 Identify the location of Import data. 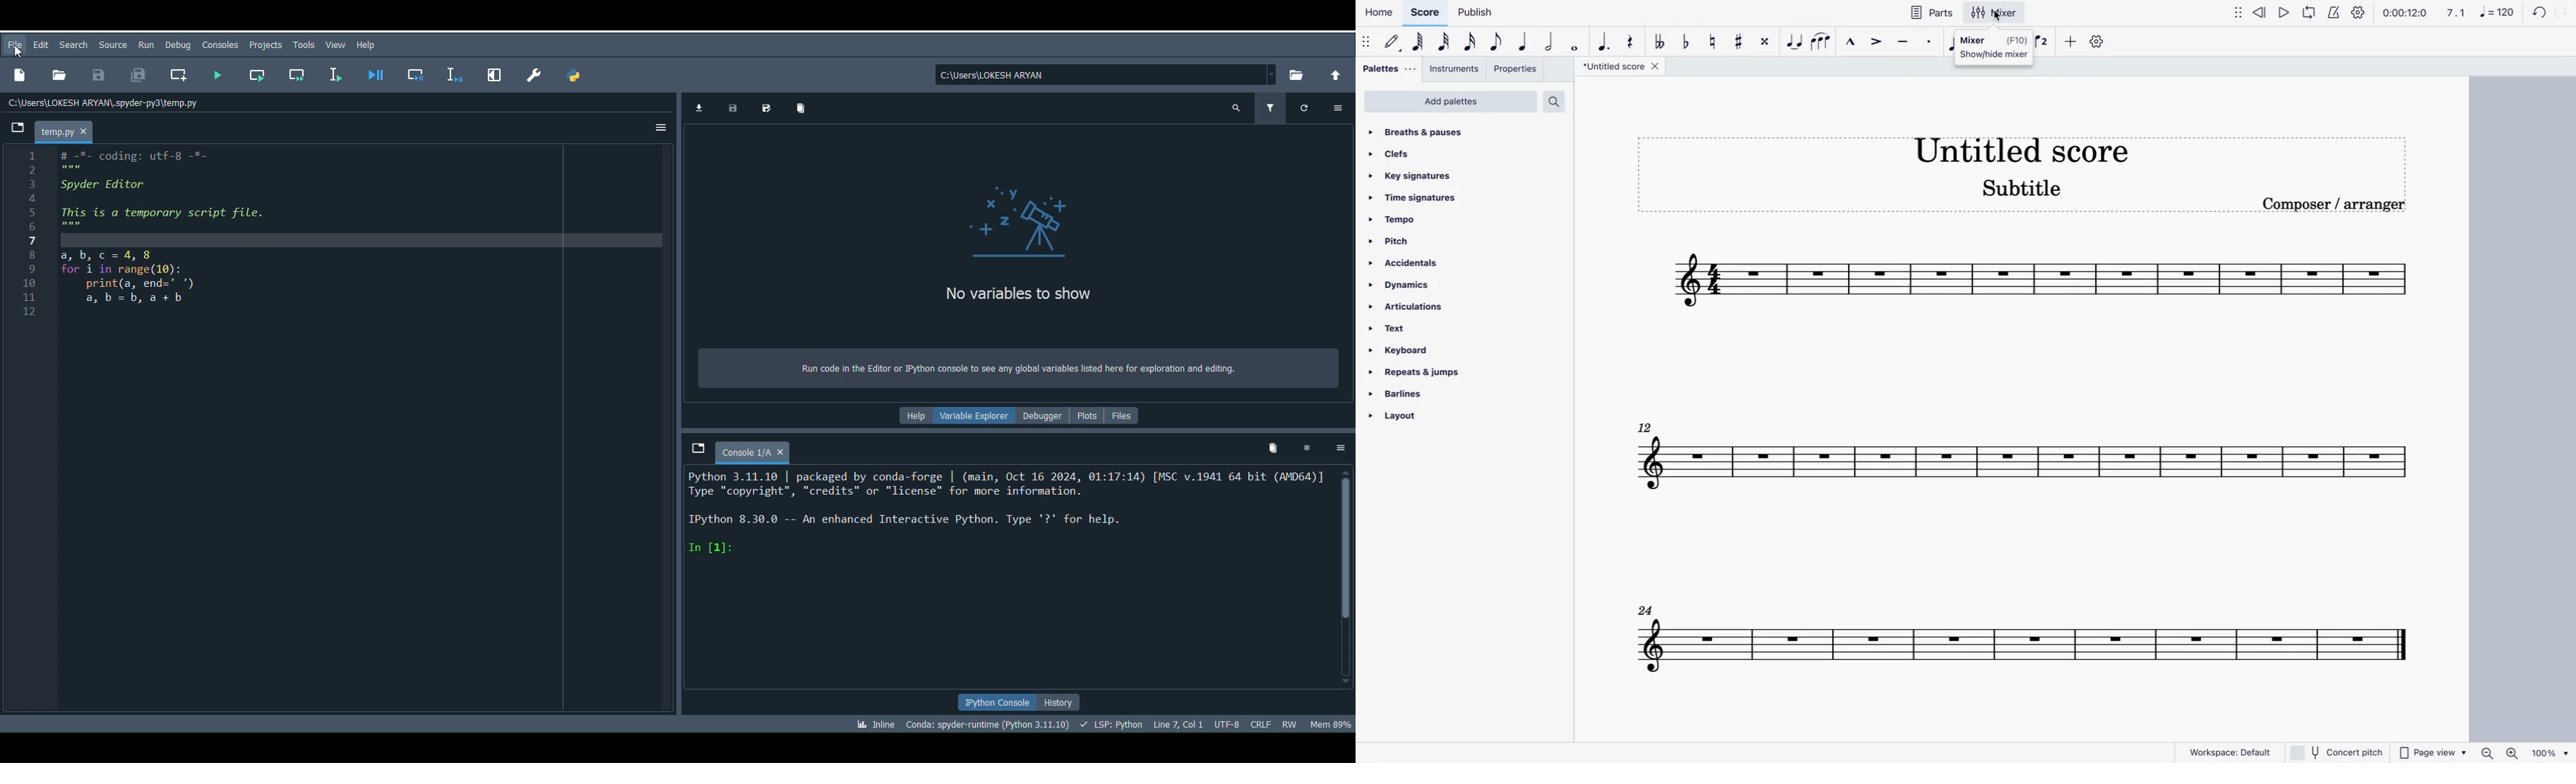
(698, 109).